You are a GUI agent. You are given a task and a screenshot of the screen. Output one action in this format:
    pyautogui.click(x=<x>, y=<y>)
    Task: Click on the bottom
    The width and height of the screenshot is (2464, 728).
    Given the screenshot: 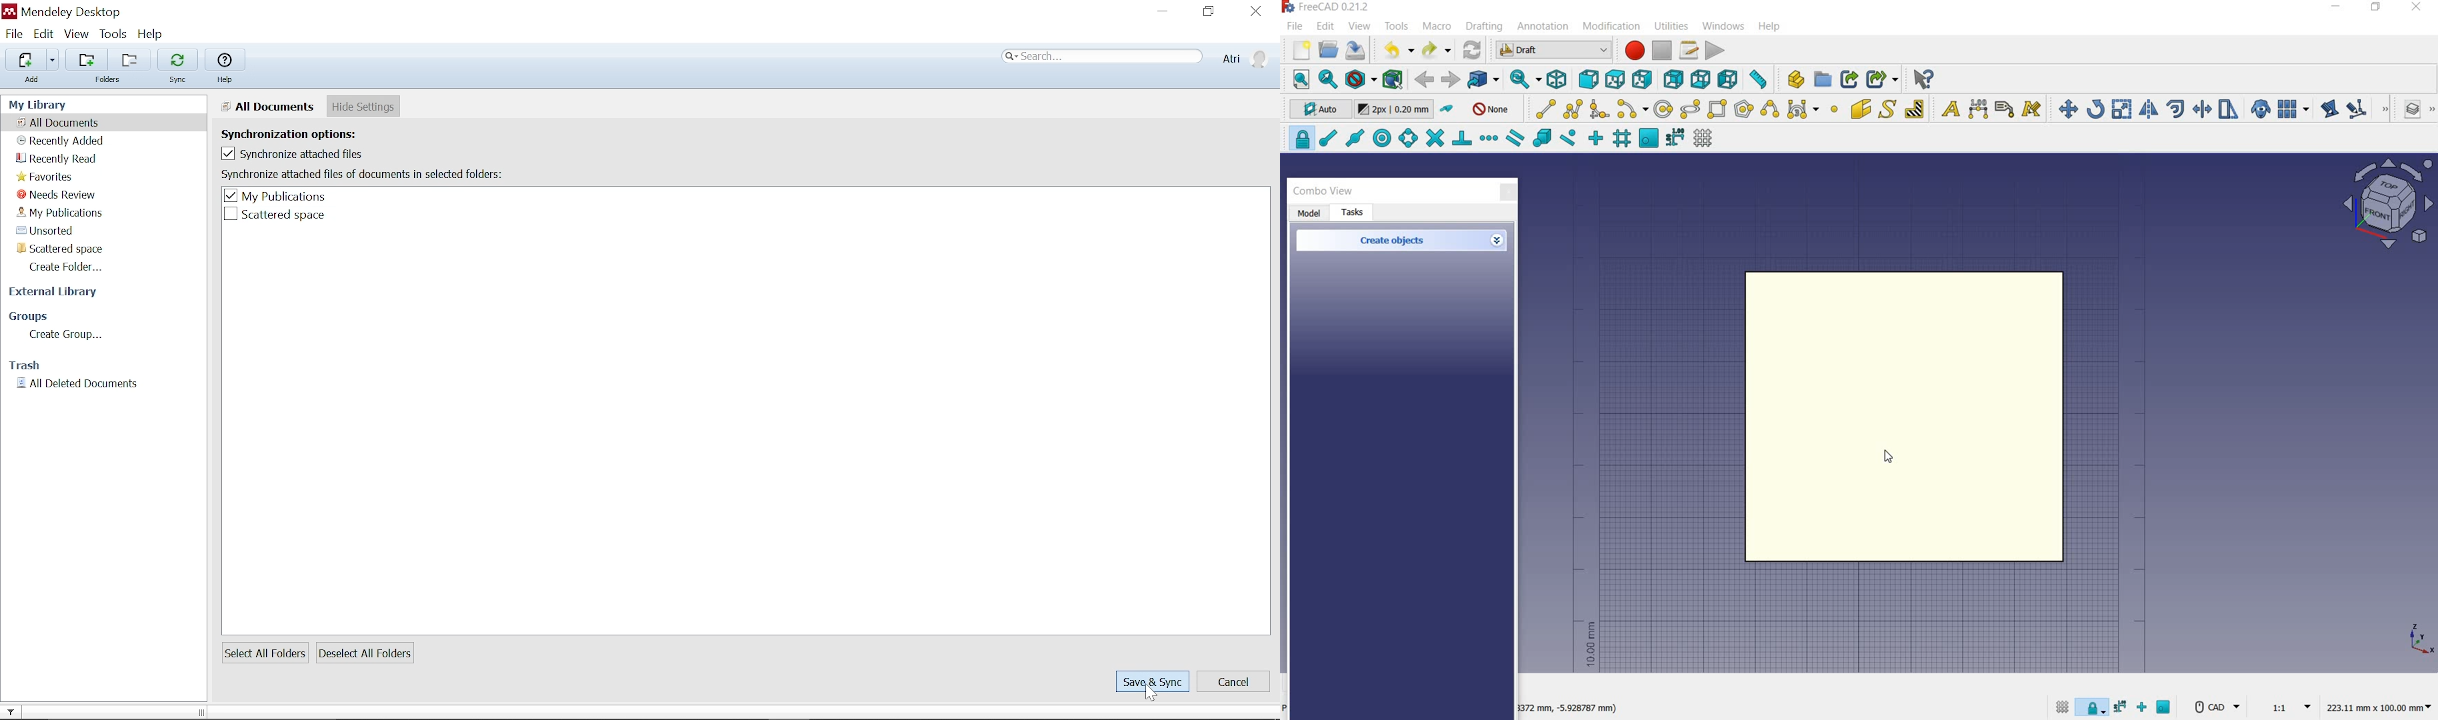 What is the action you would take?
    pyautogui.click(x=1702, y=79)
    